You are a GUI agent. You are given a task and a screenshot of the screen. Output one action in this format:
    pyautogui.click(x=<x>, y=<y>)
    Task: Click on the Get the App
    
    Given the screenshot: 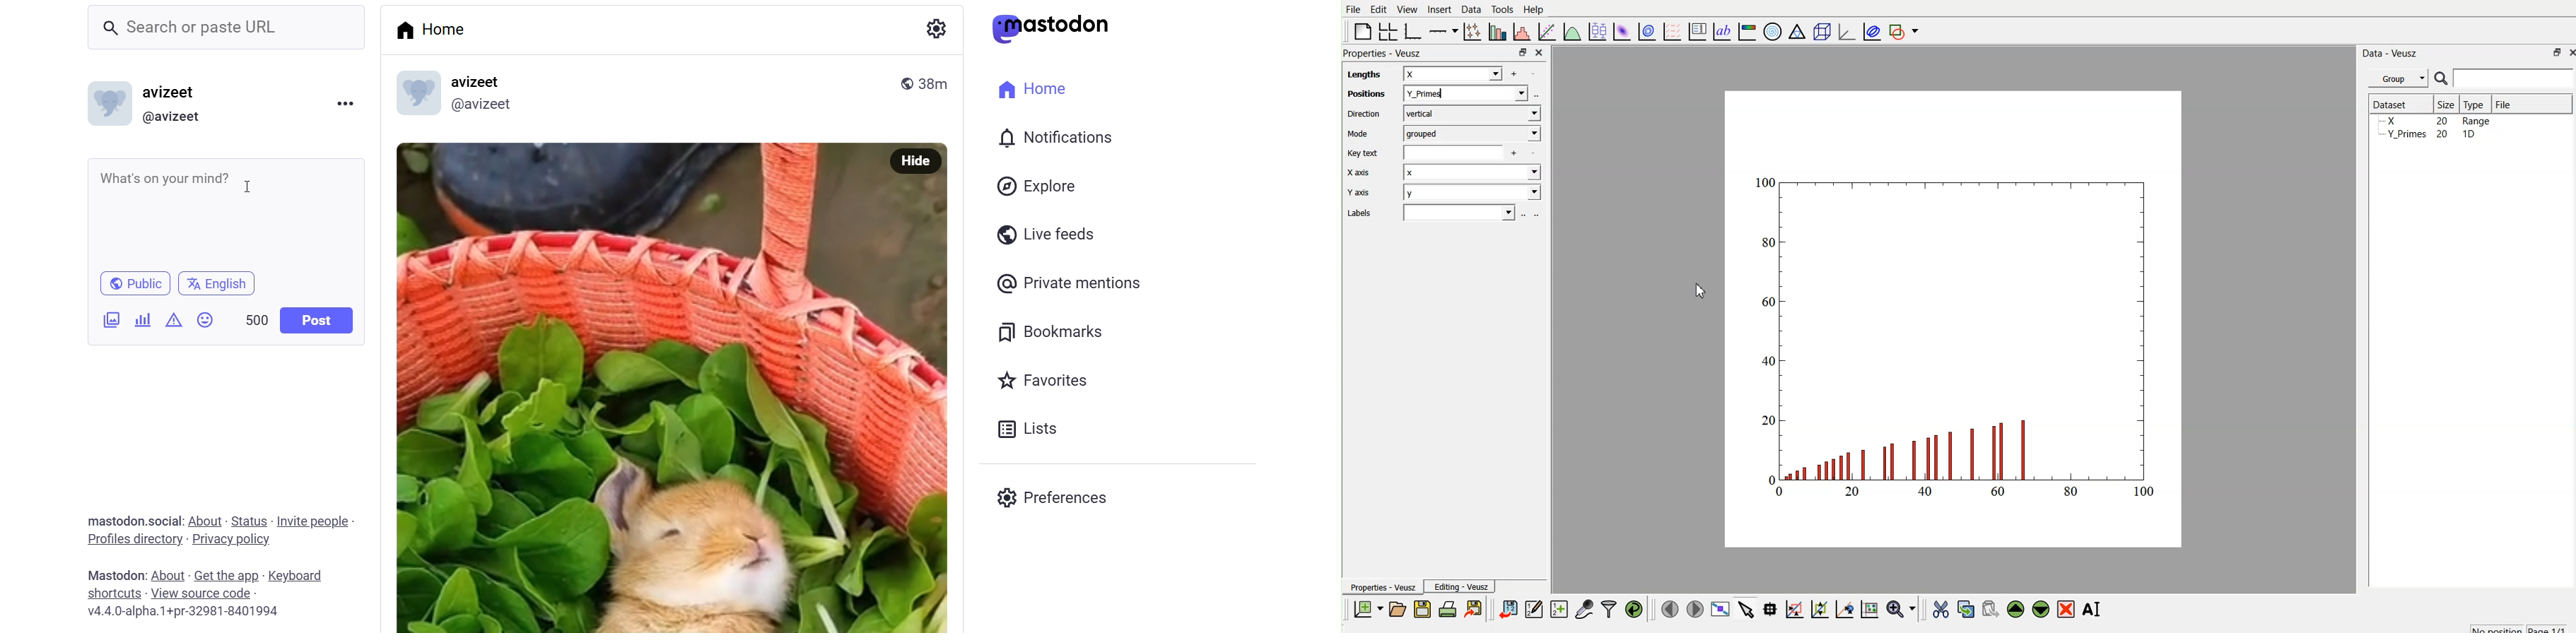 What is the action you would take?
    pyautogui.click(x=227, y=576)
    